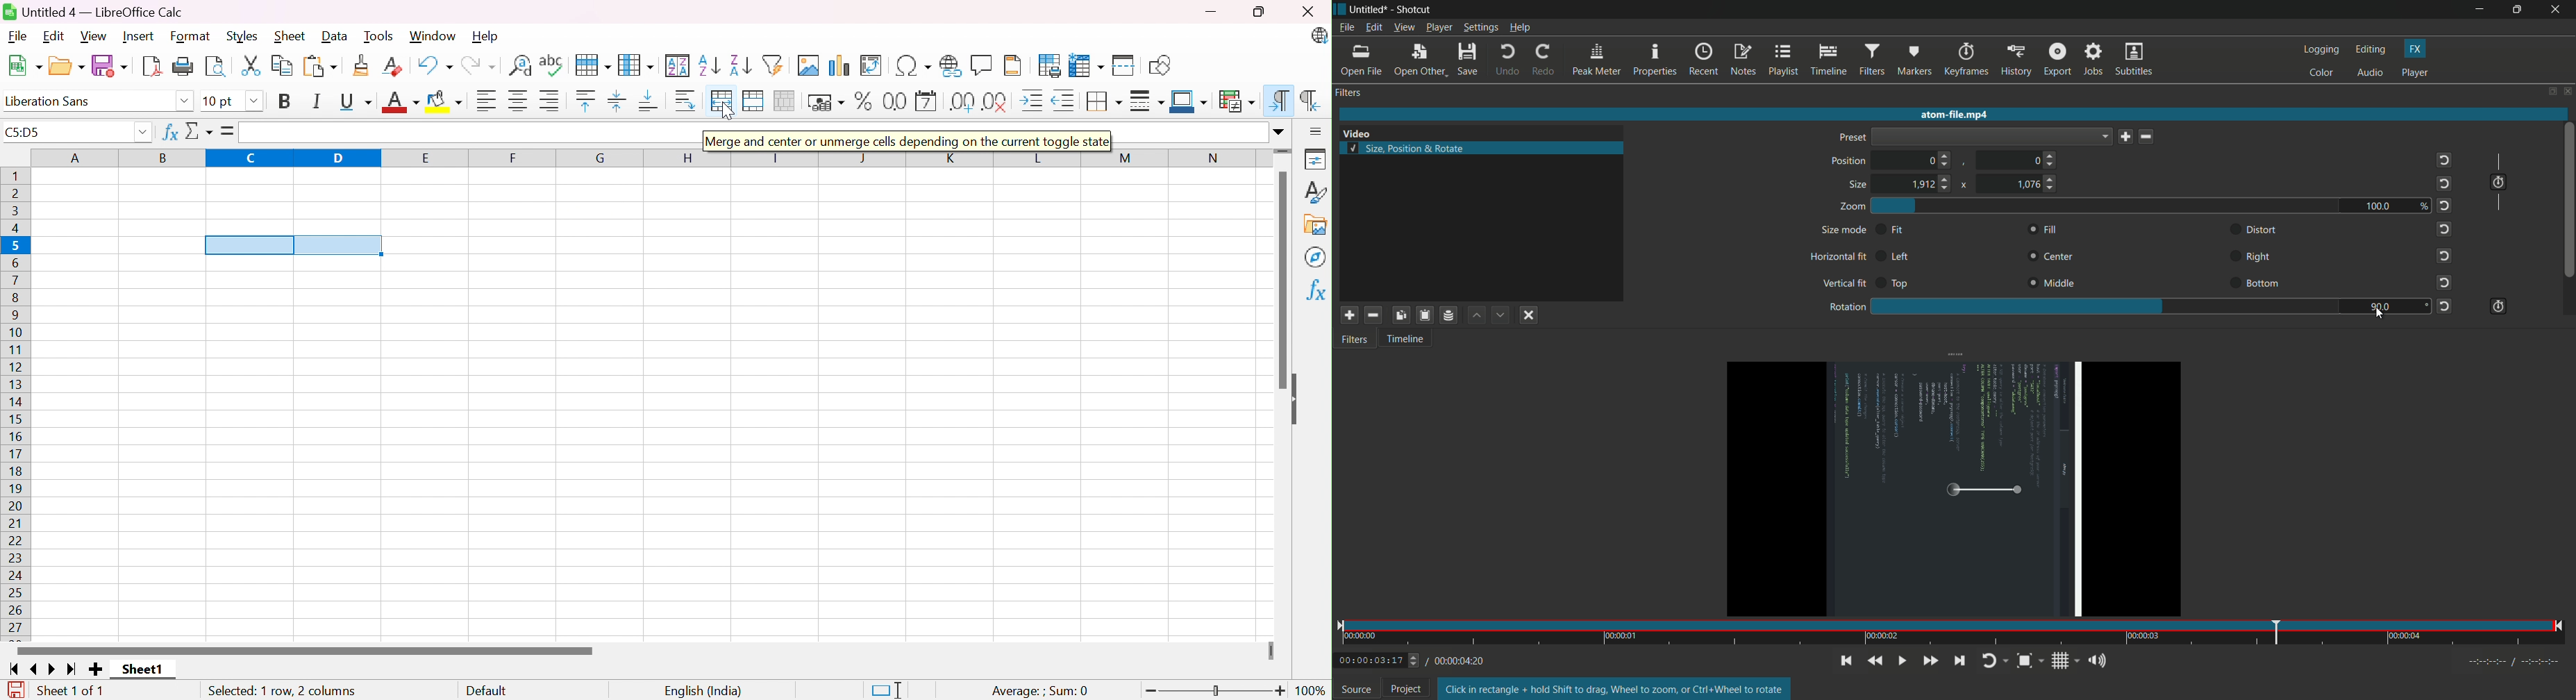 The height and width of the screenshot is (700, 2576). Describe the element at coordinates (2030, 660) in the screenshot. I see `toggle zoom` at that location.